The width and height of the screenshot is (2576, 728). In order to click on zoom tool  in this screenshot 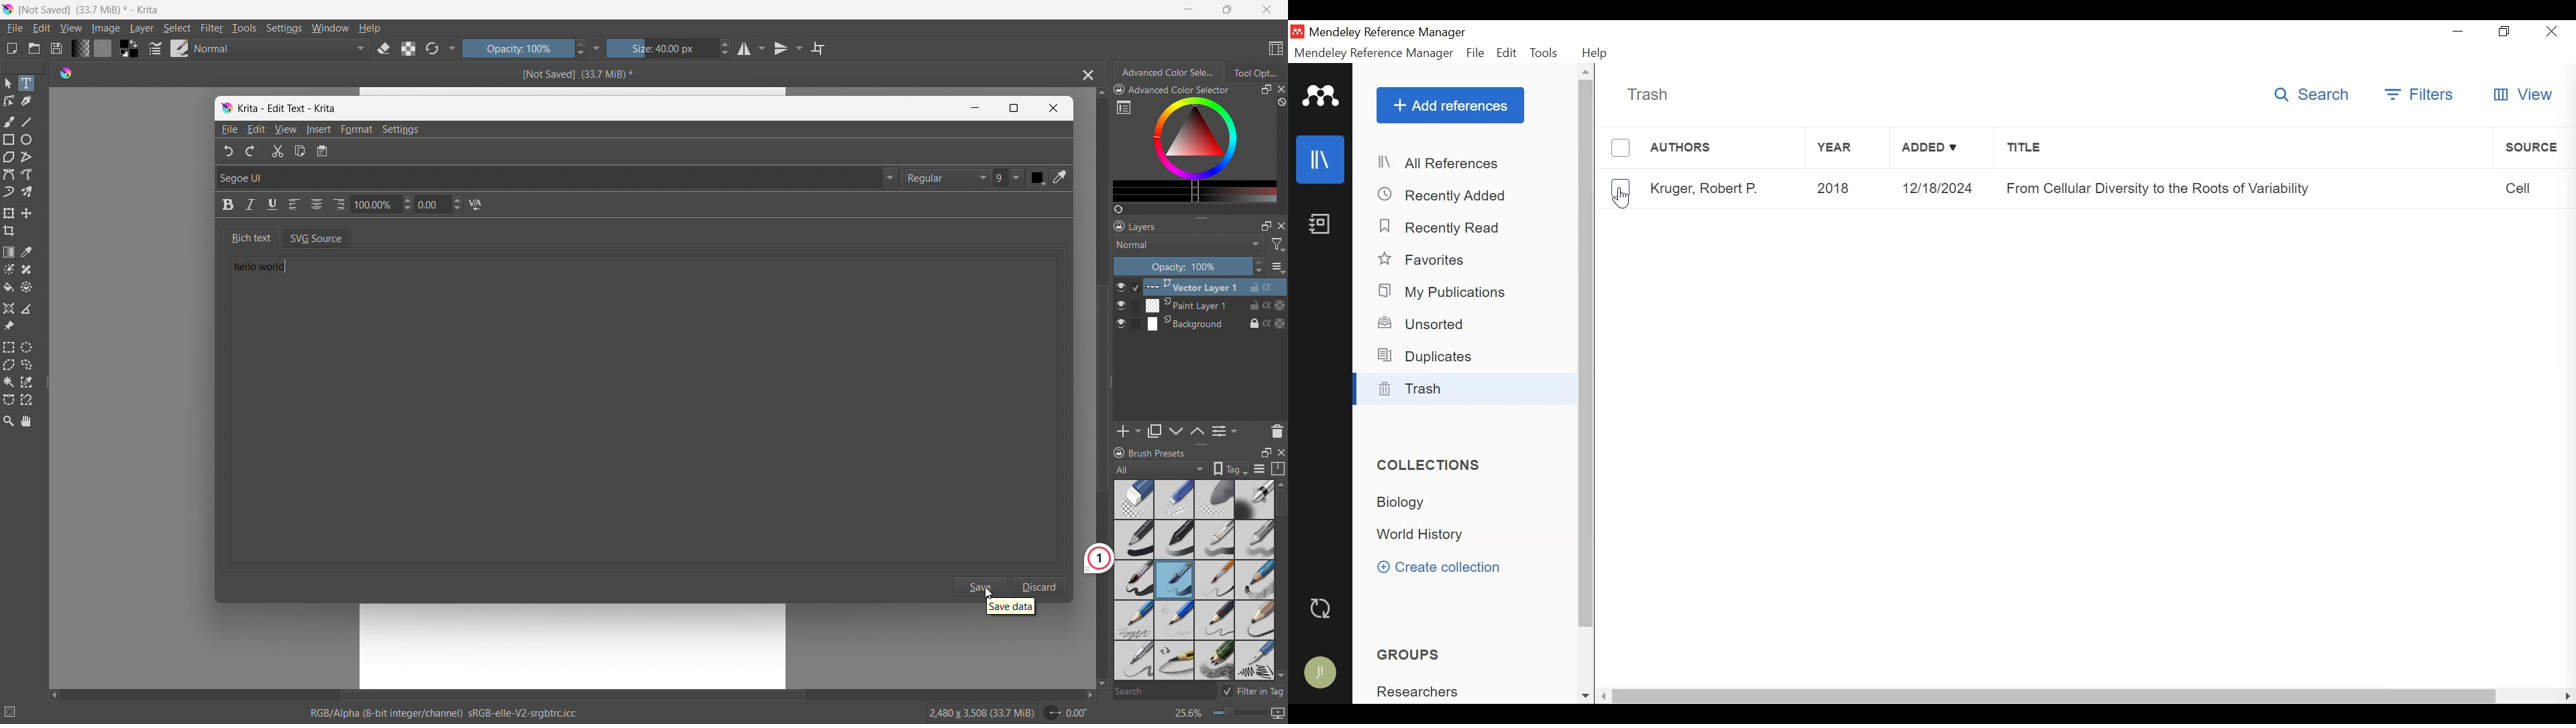, I will do `click(8, 420)`.